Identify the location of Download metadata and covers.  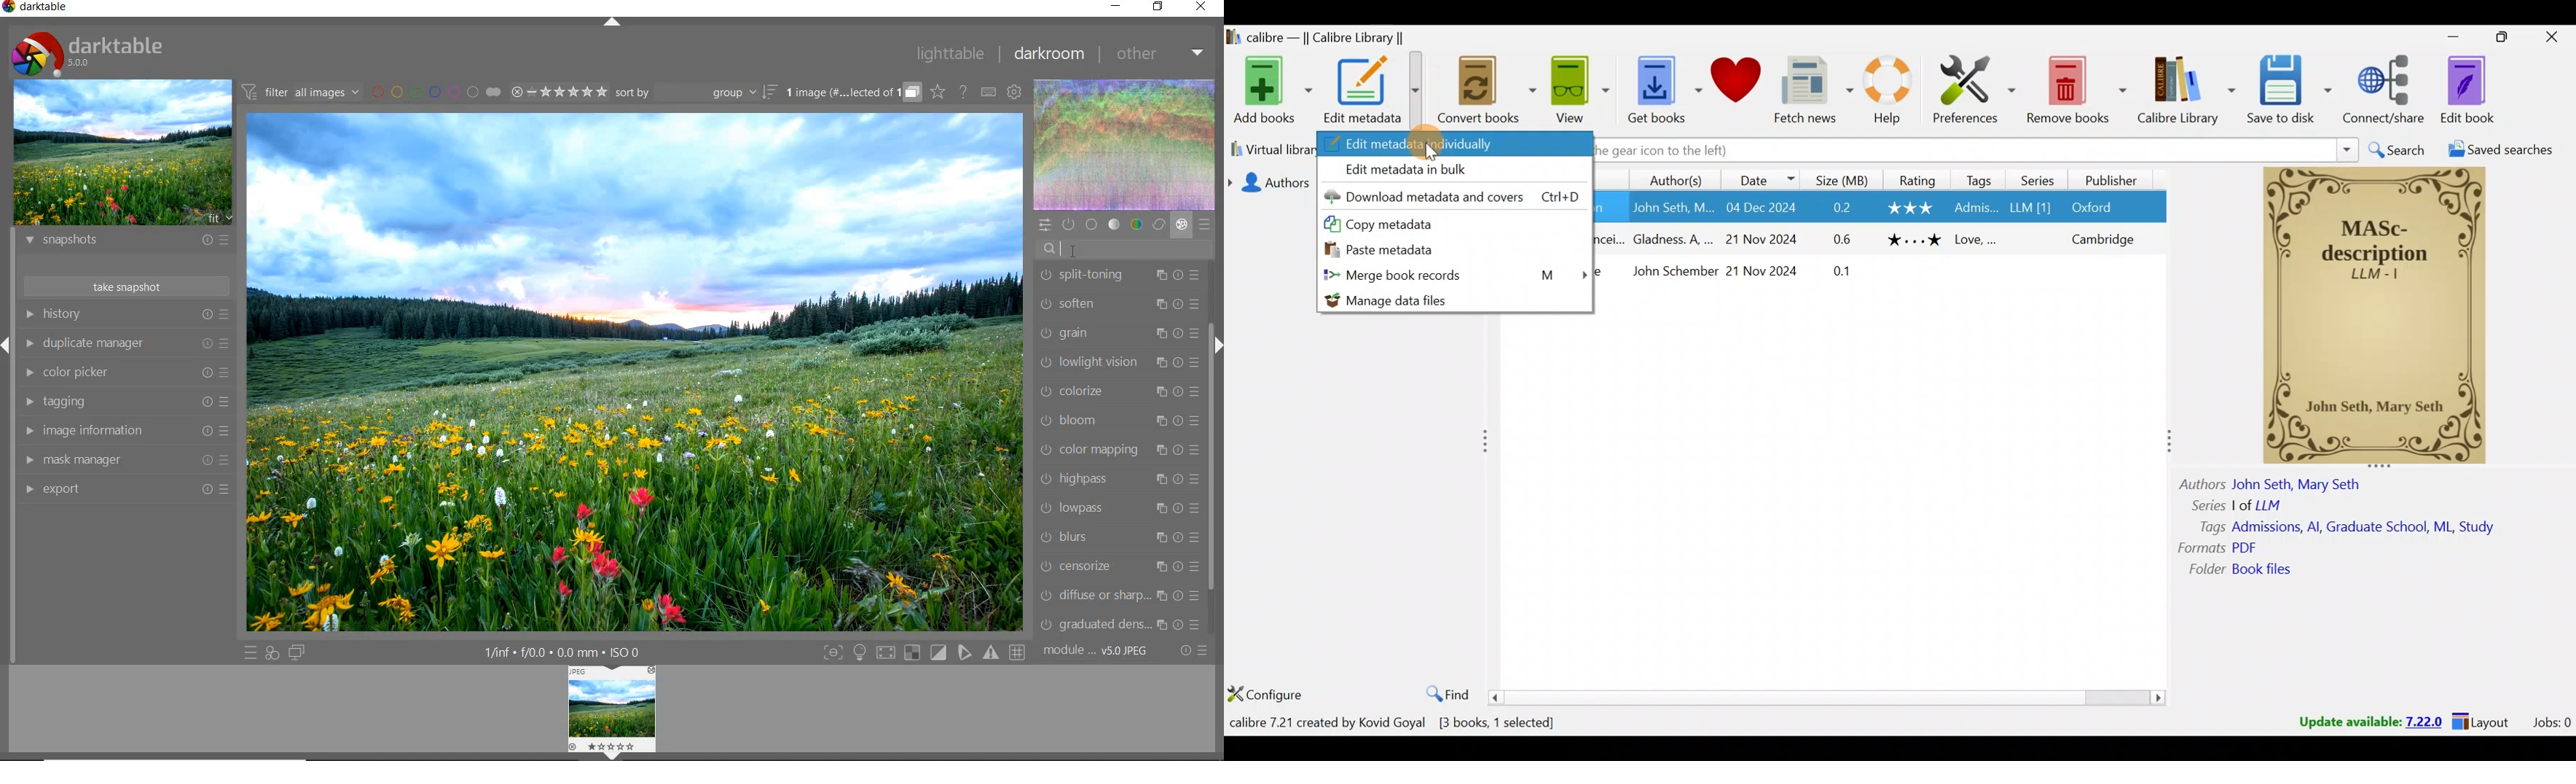
(1453, 194).